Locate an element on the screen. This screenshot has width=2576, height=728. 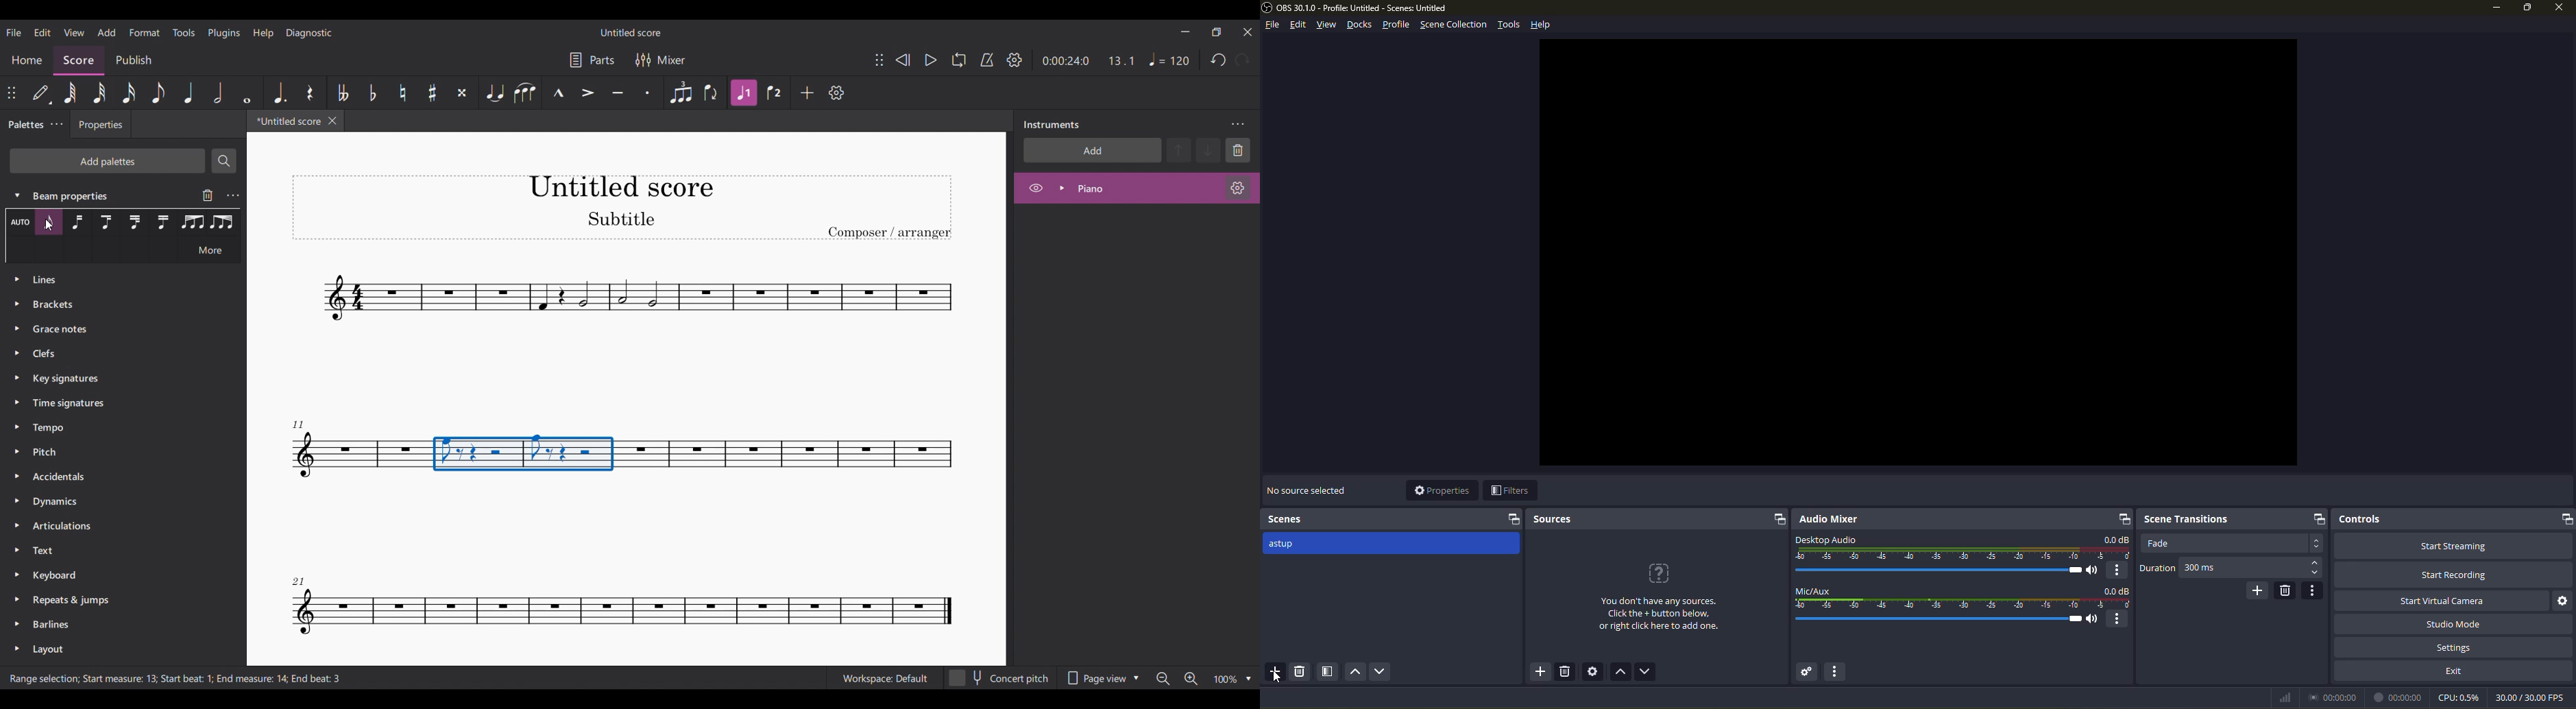
remove selected source is located at coordinates (1565, 671).